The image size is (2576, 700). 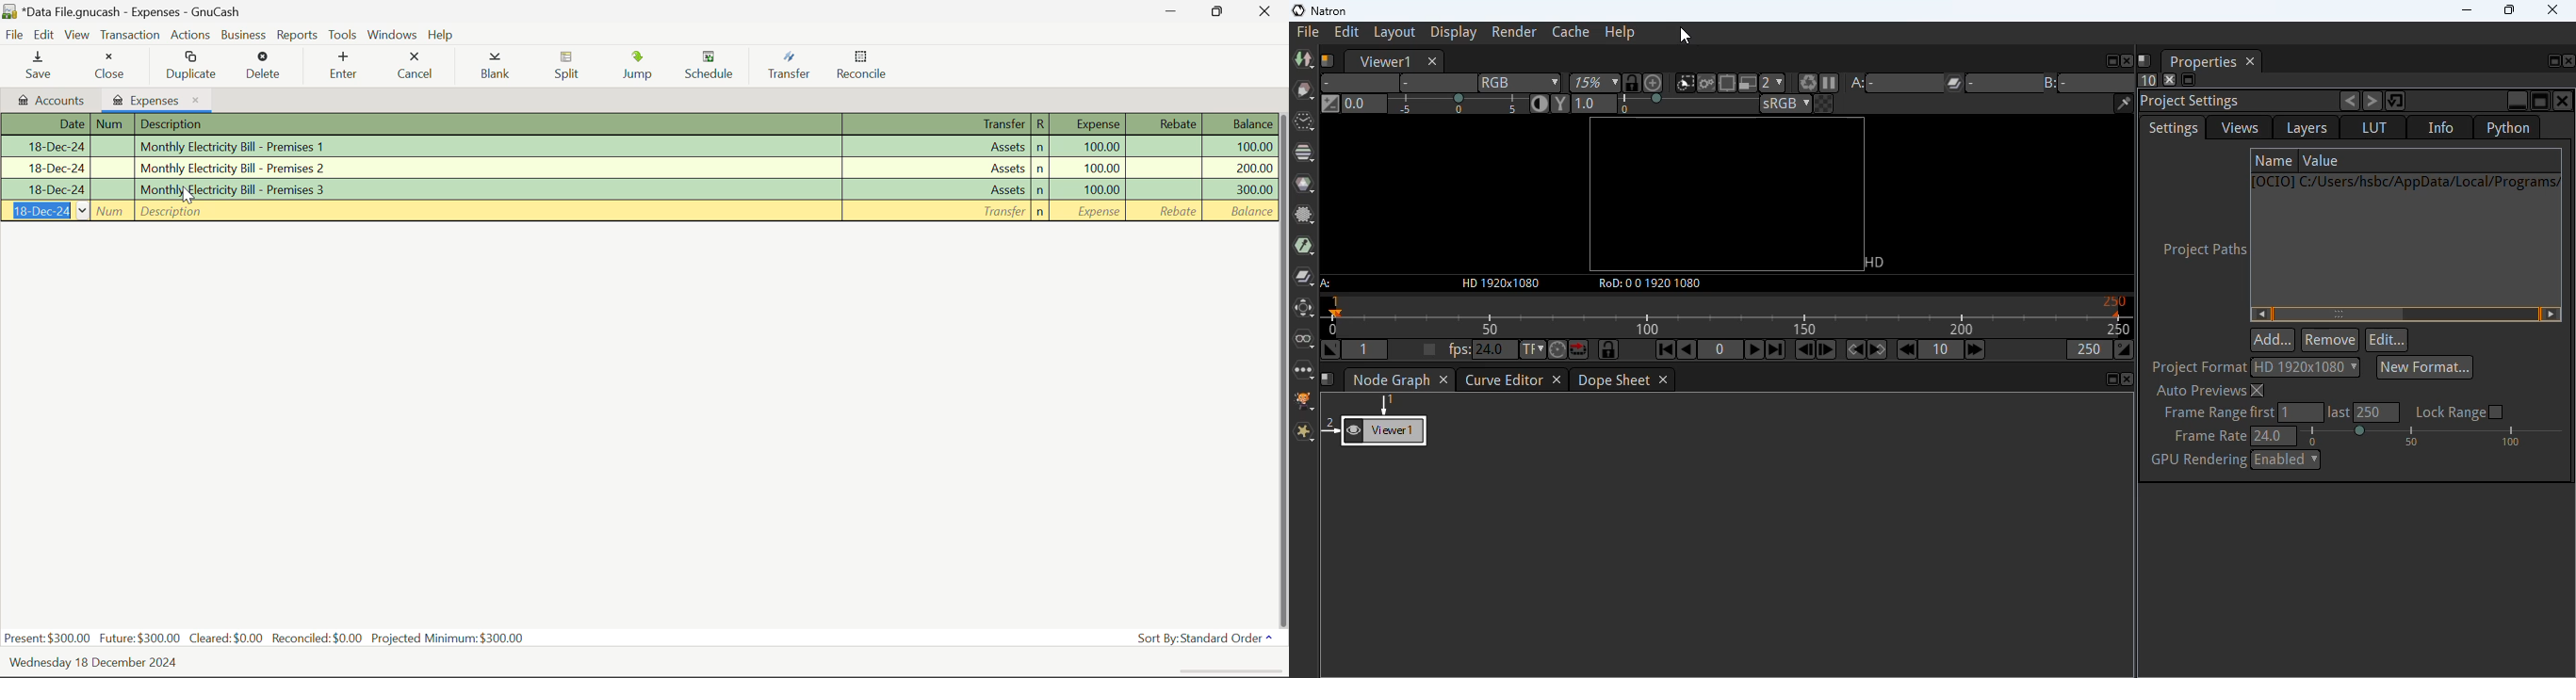 What do you see at coordinates (1384, 404) in the screenshot?
I see `node connector 1` at bounding box center [1384, 404].